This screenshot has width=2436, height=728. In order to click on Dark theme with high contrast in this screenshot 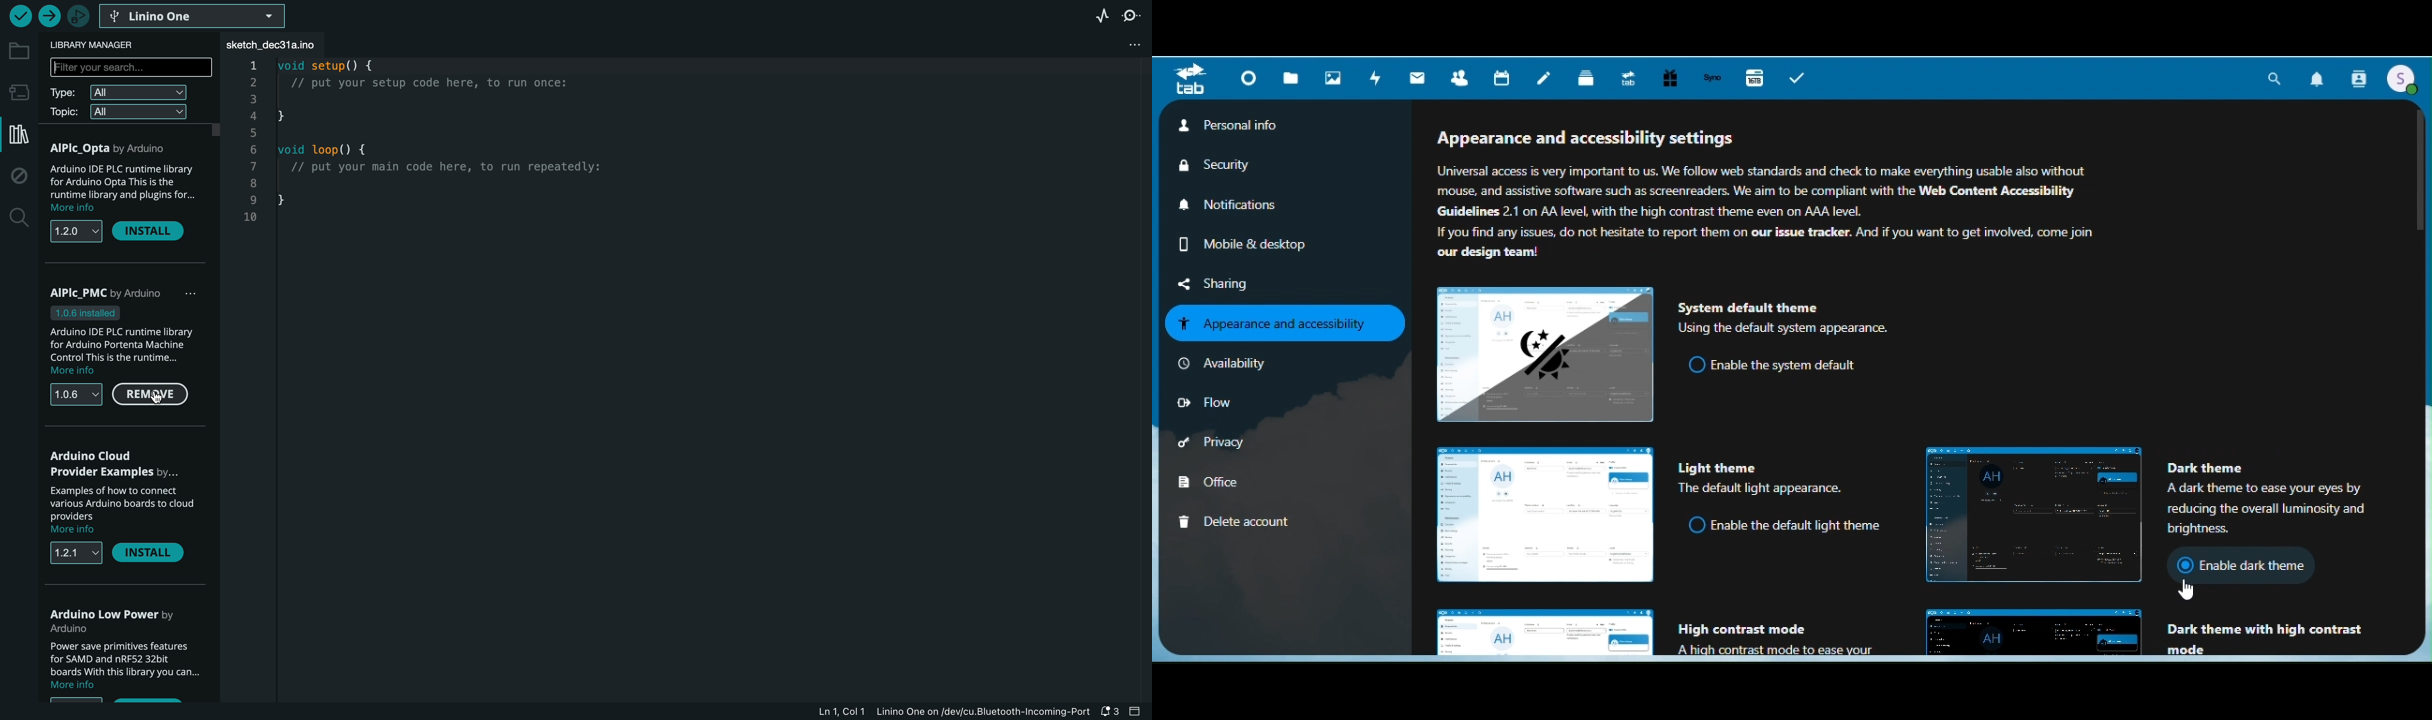, I will do `click(2163, 634)`.